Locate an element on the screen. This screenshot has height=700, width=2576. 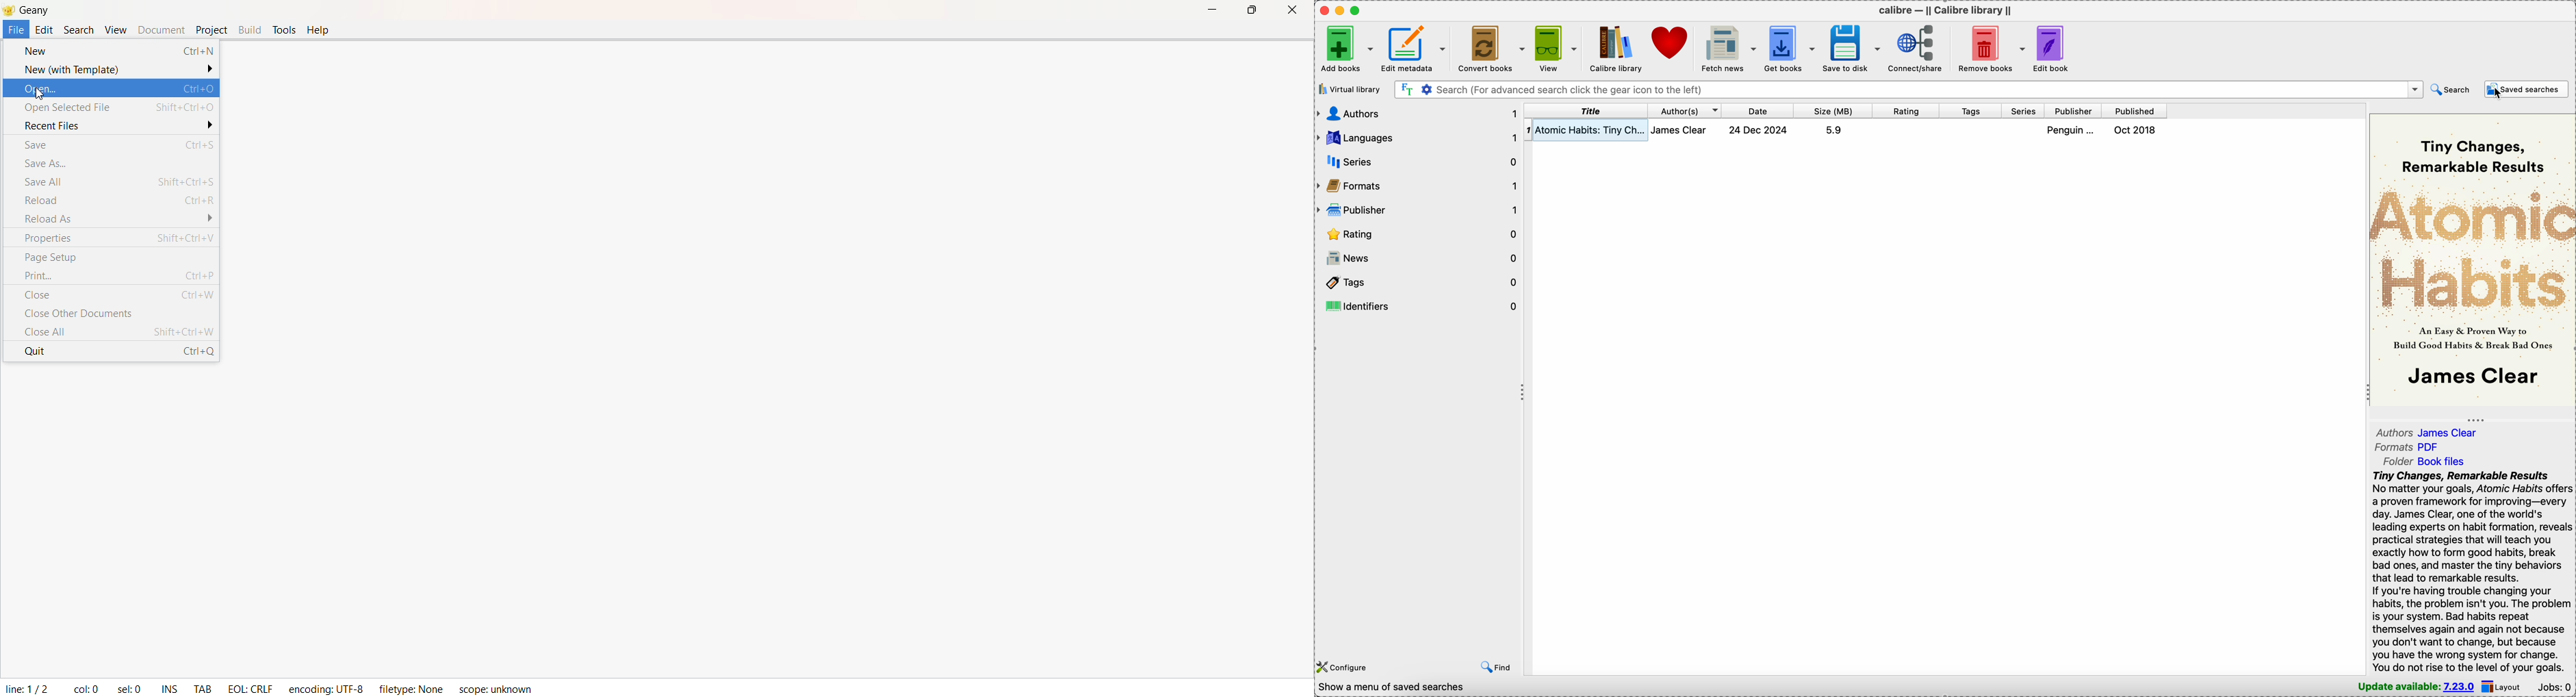
Save As is located at coordinates (44, 164).